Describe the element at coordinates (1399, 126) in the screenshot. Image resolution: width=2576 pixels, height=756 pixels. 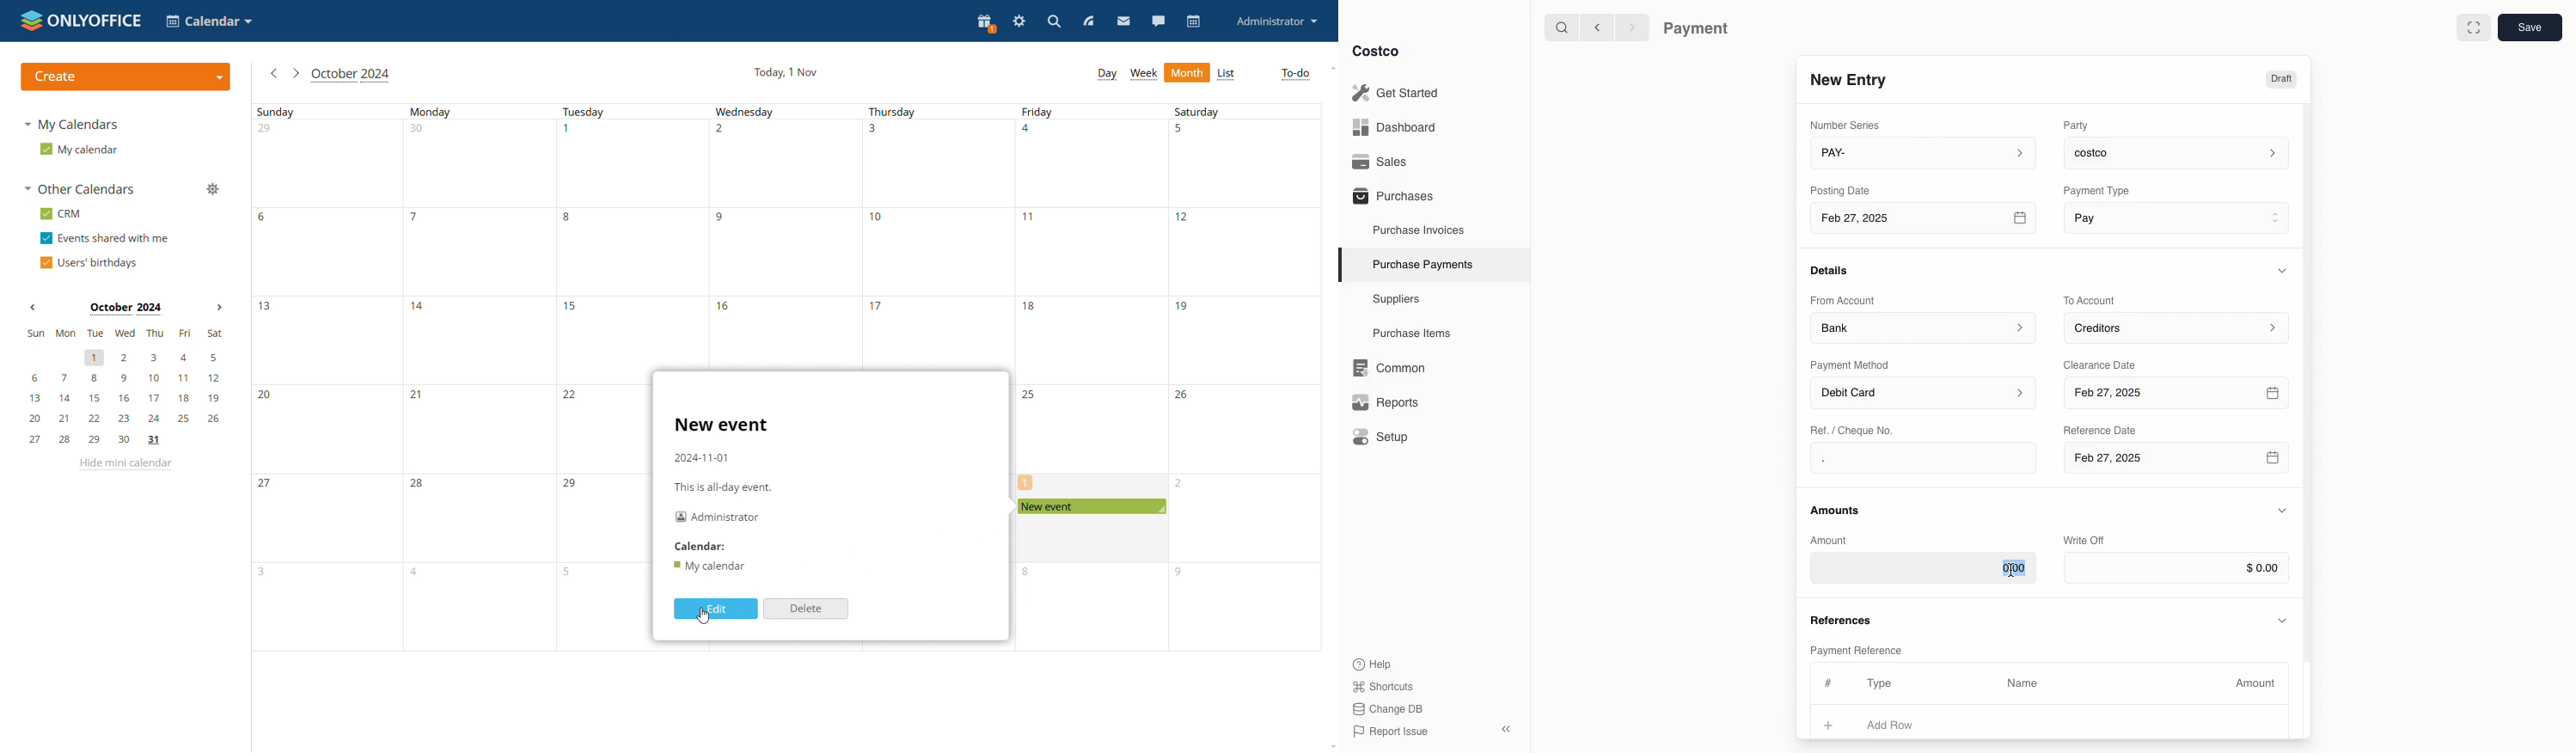
I see `Dashboard` at that location.